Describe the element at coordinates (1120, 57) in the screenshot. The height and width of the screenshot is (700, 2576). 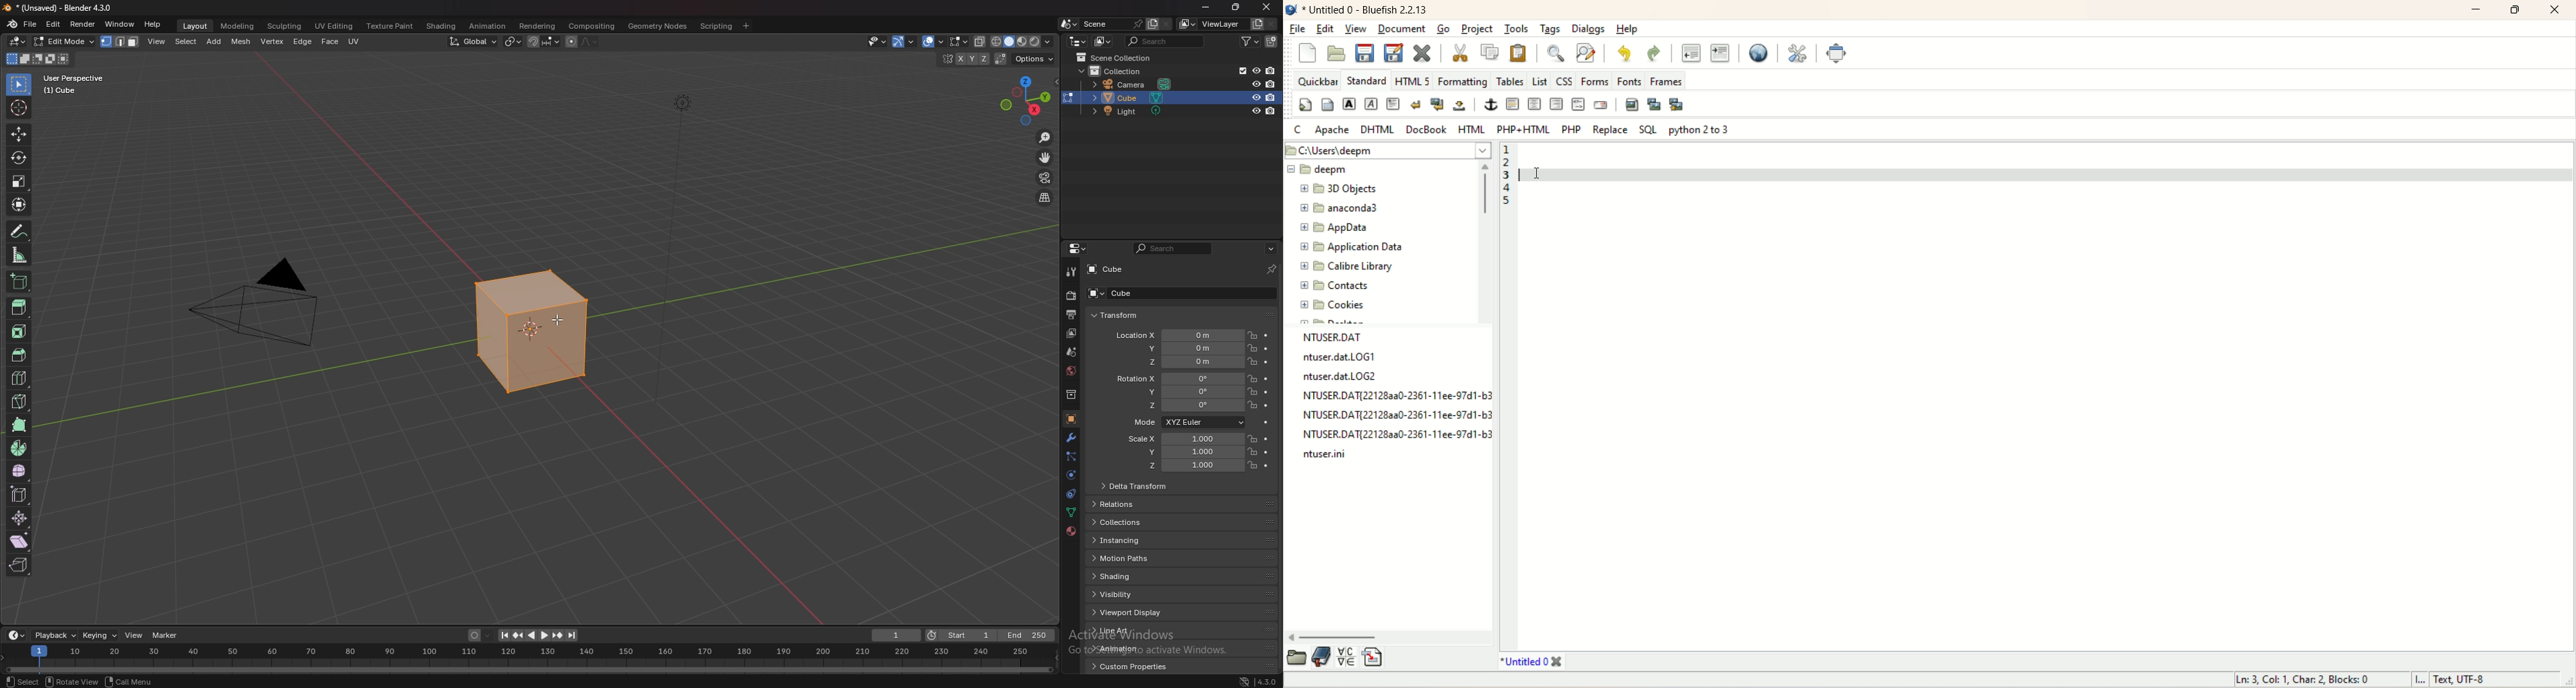
I see `scene collection` at that location.